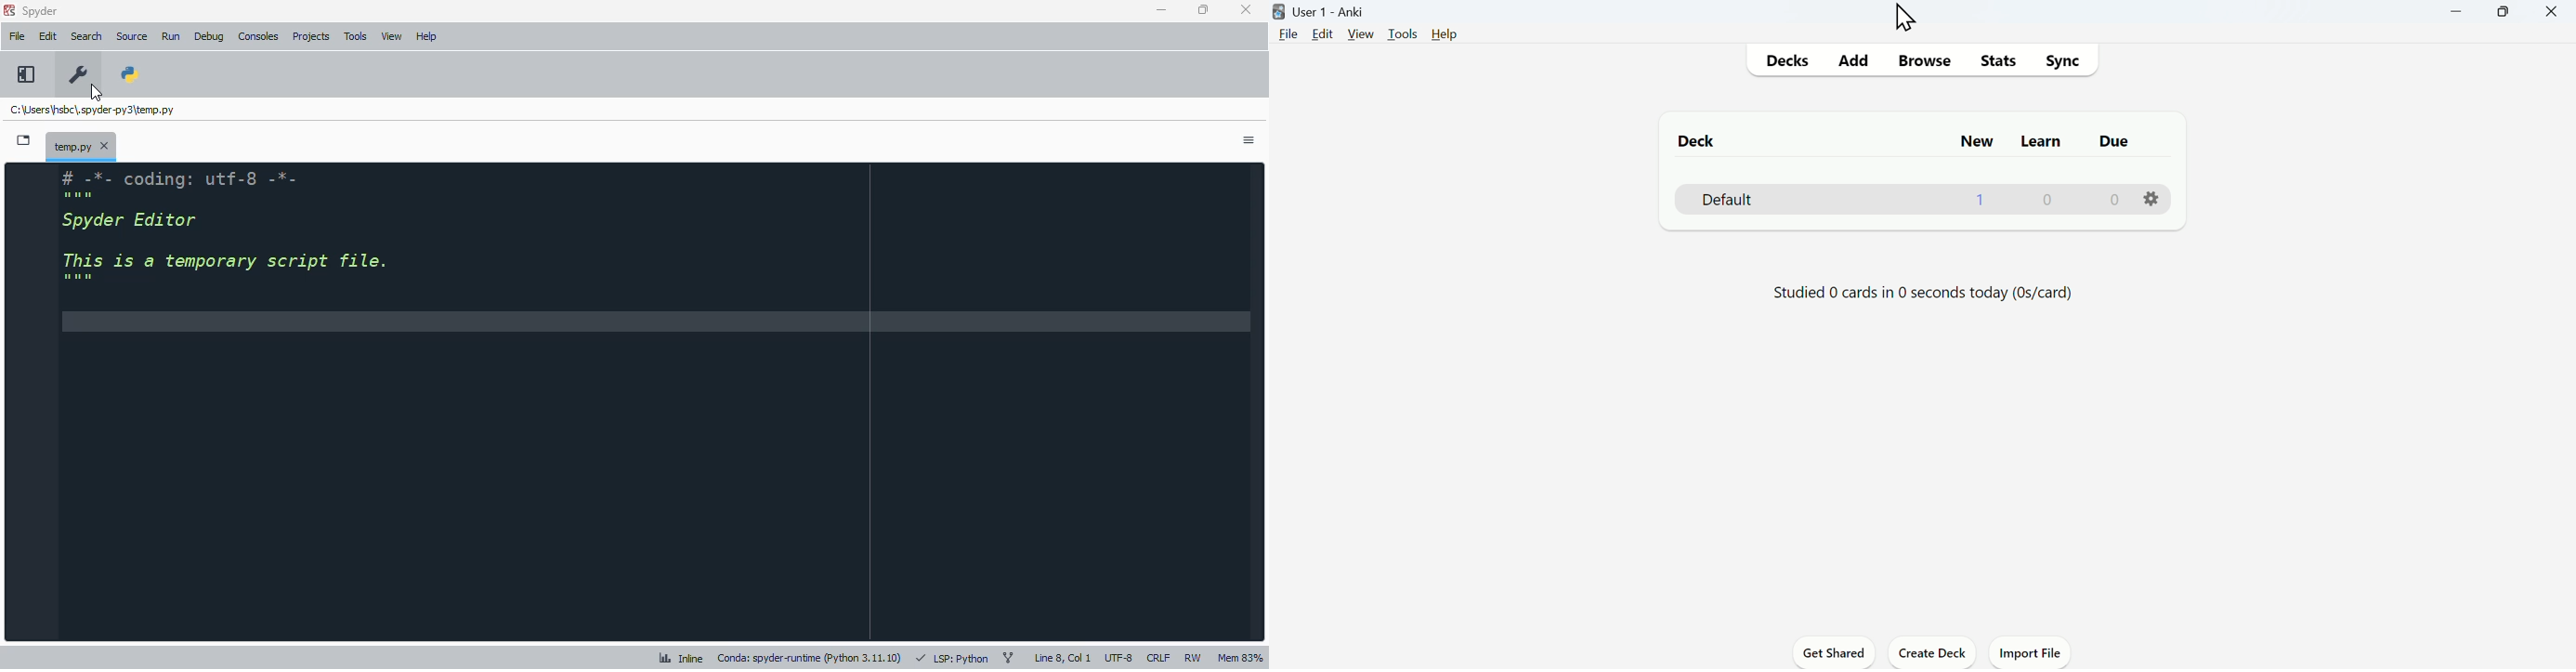 Image resolution: width=2576 pixels, height=672 pixels. What do you see at coordinates (312, 35) in the screenshot?
I see `projects` at bounding box center [312, 35].